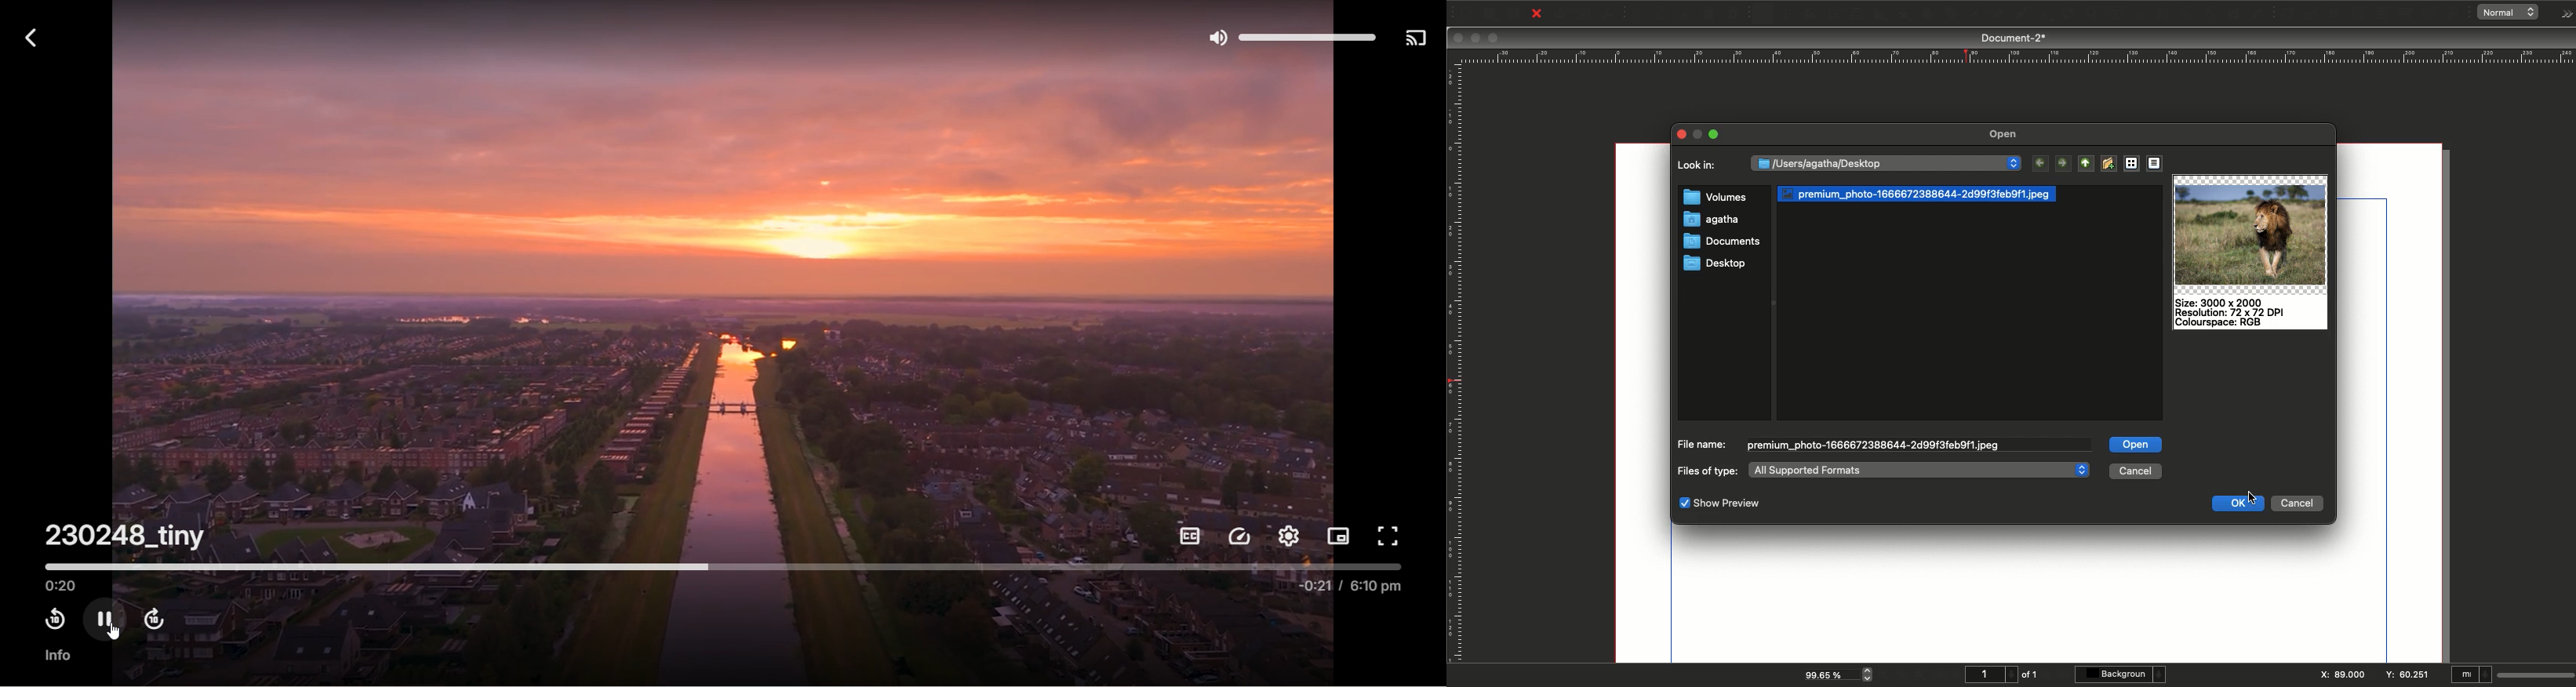 Image resolution: width=2576 pixels, height=700 pixels. Describe the element at coordinates (1827, 674) in the screenshot. I see `99.65 %` at that location.